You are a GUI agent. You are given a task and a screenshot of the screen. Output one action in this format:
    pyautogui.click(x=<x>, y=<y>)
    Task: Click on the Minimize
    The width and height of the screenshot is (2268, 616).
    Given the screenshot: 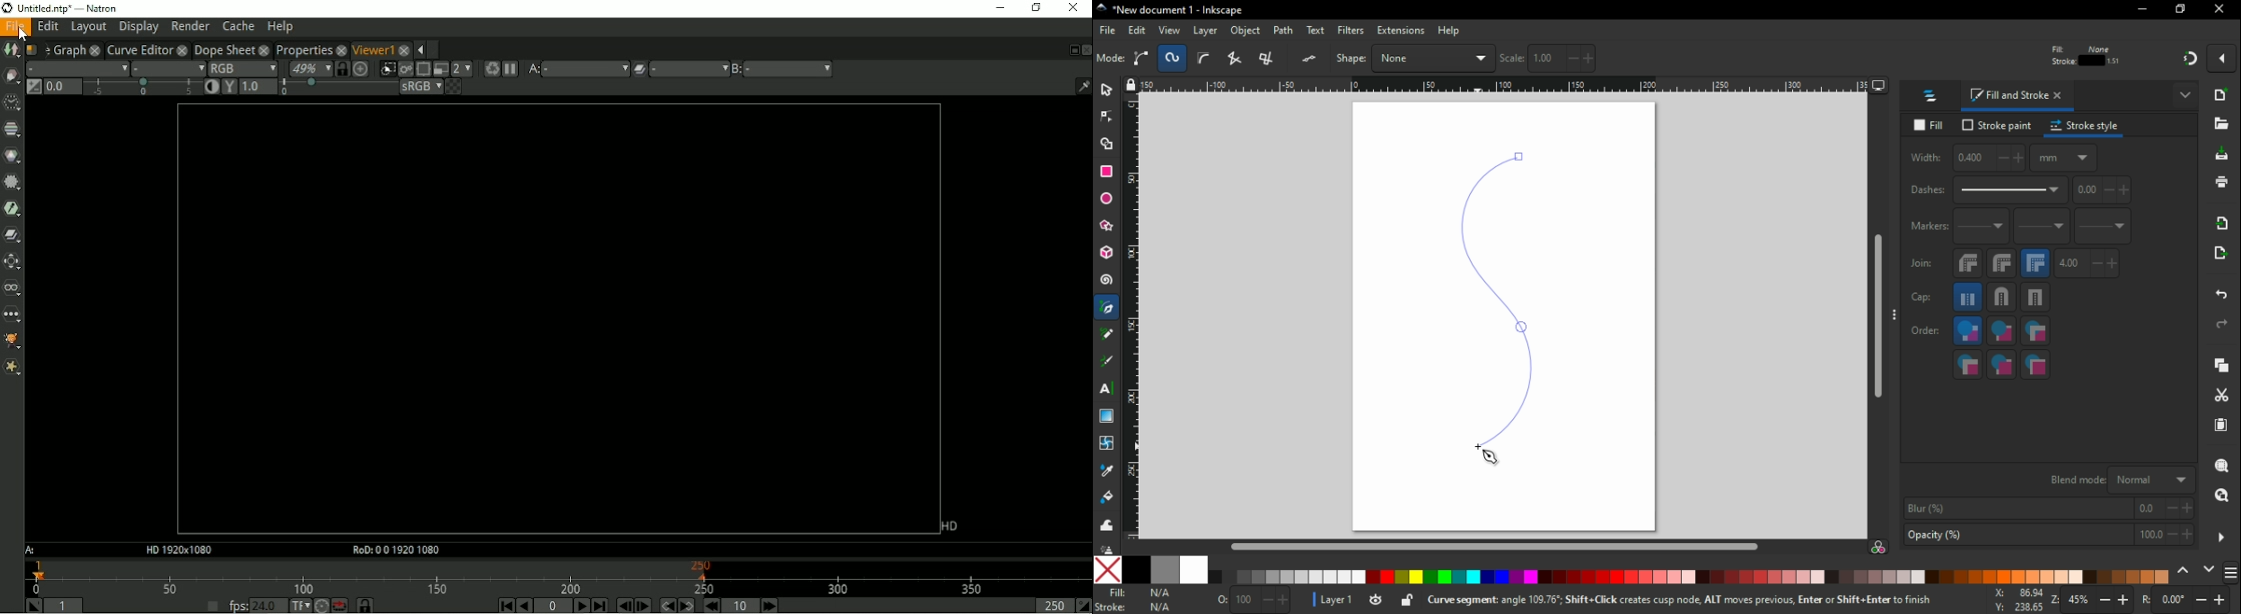 What is the action you would take?
    pyautogui.click(x=998, y=7)
    